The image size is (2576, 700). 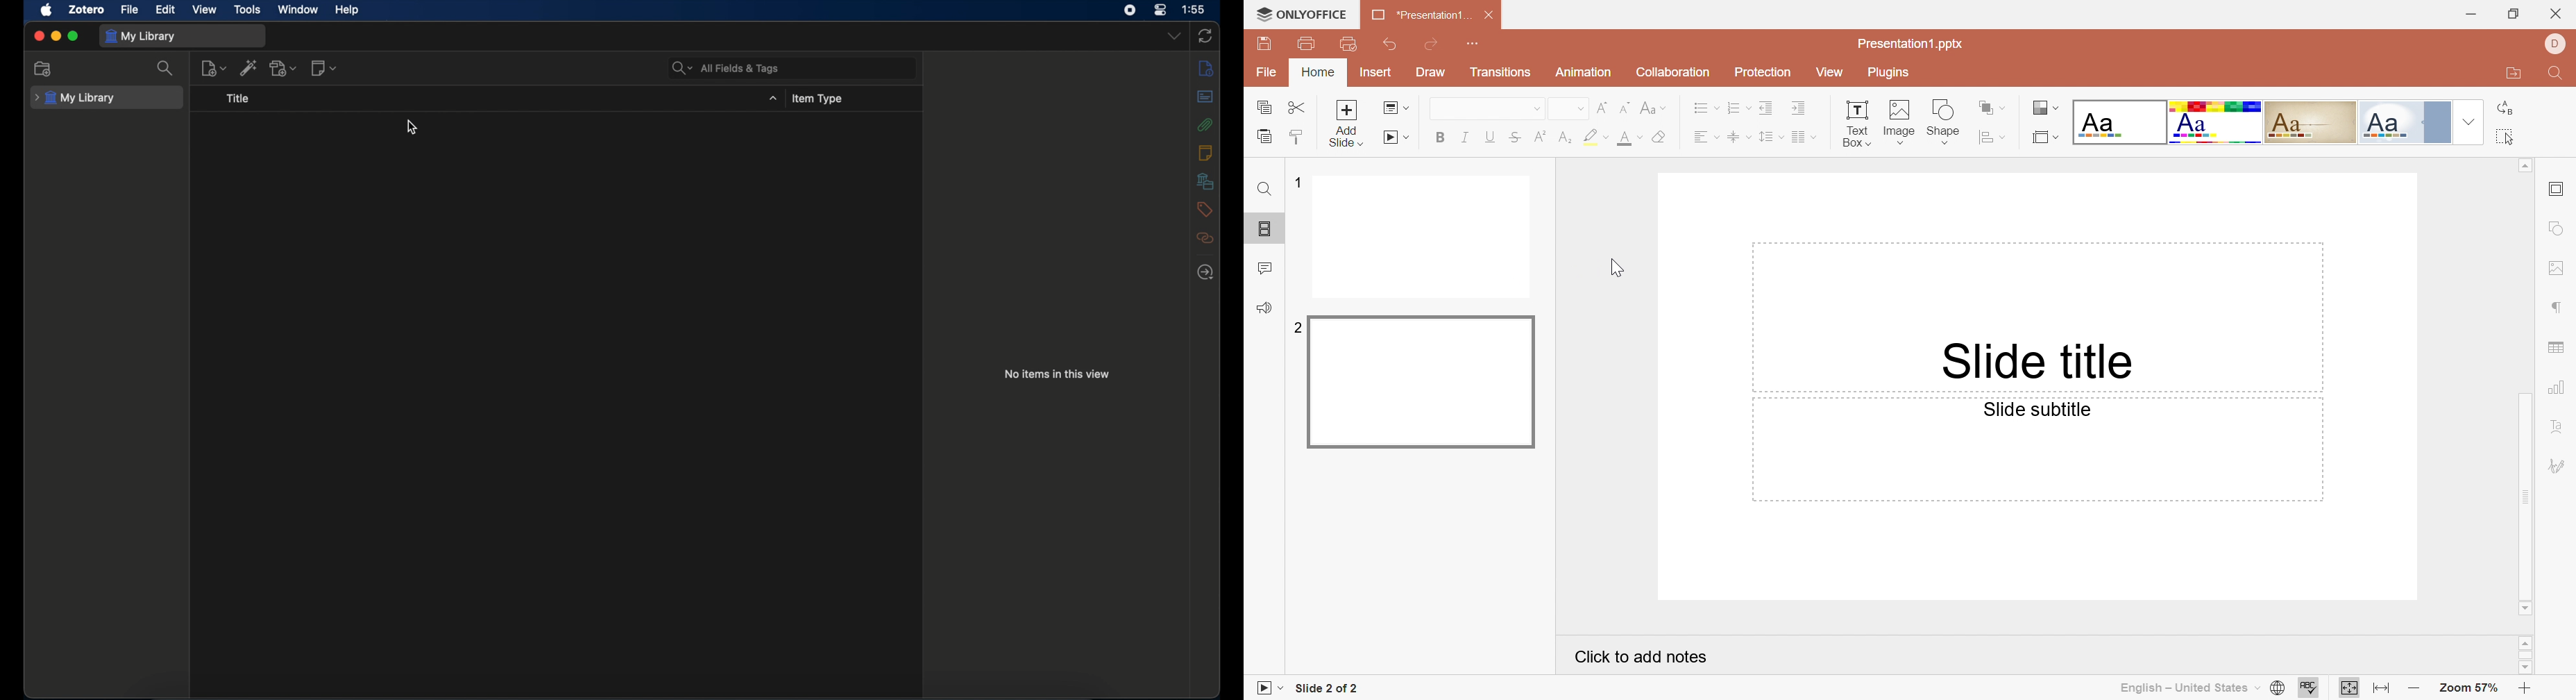 What do you see at coordinates (1625, 107) in the screenshot?
I see `Decrement Font Size` at bounding box center [1625, 107].